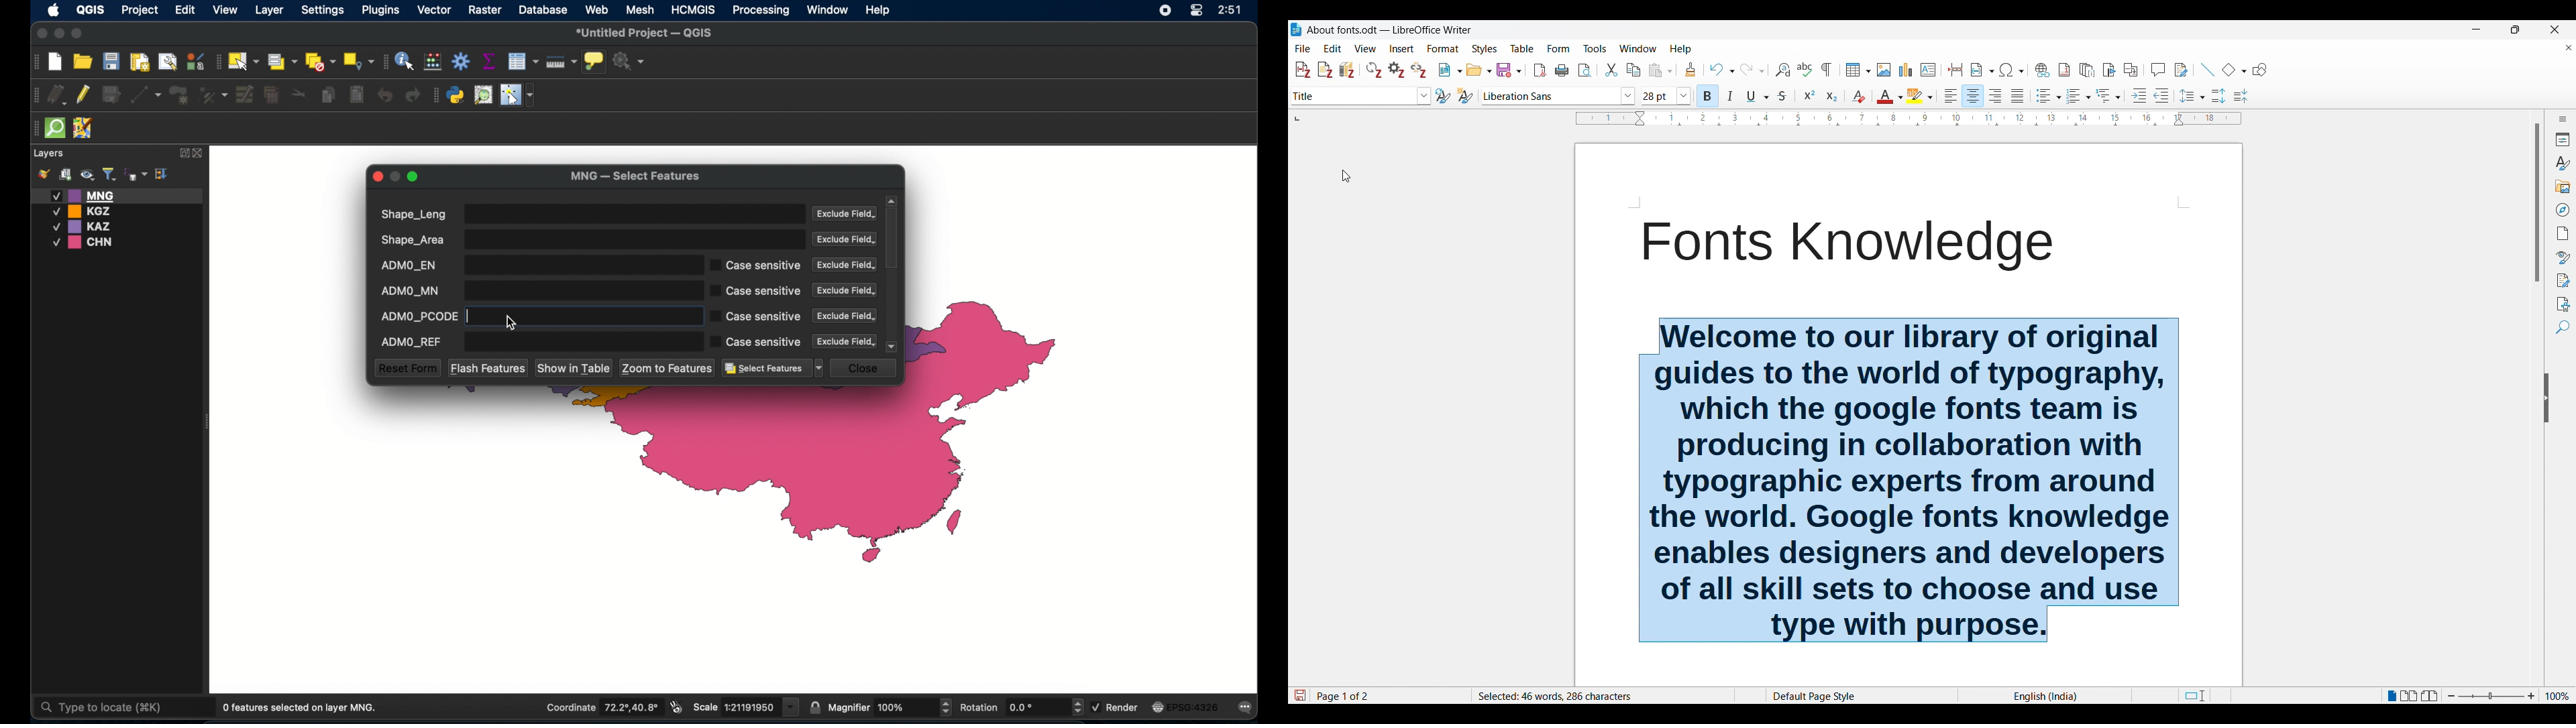 The width and height of the screenshot is (2576, 728). What do you see at coordinates (1982, 70) in the screenshot?
I see `Insert field` at bounding box center [1982, 70].